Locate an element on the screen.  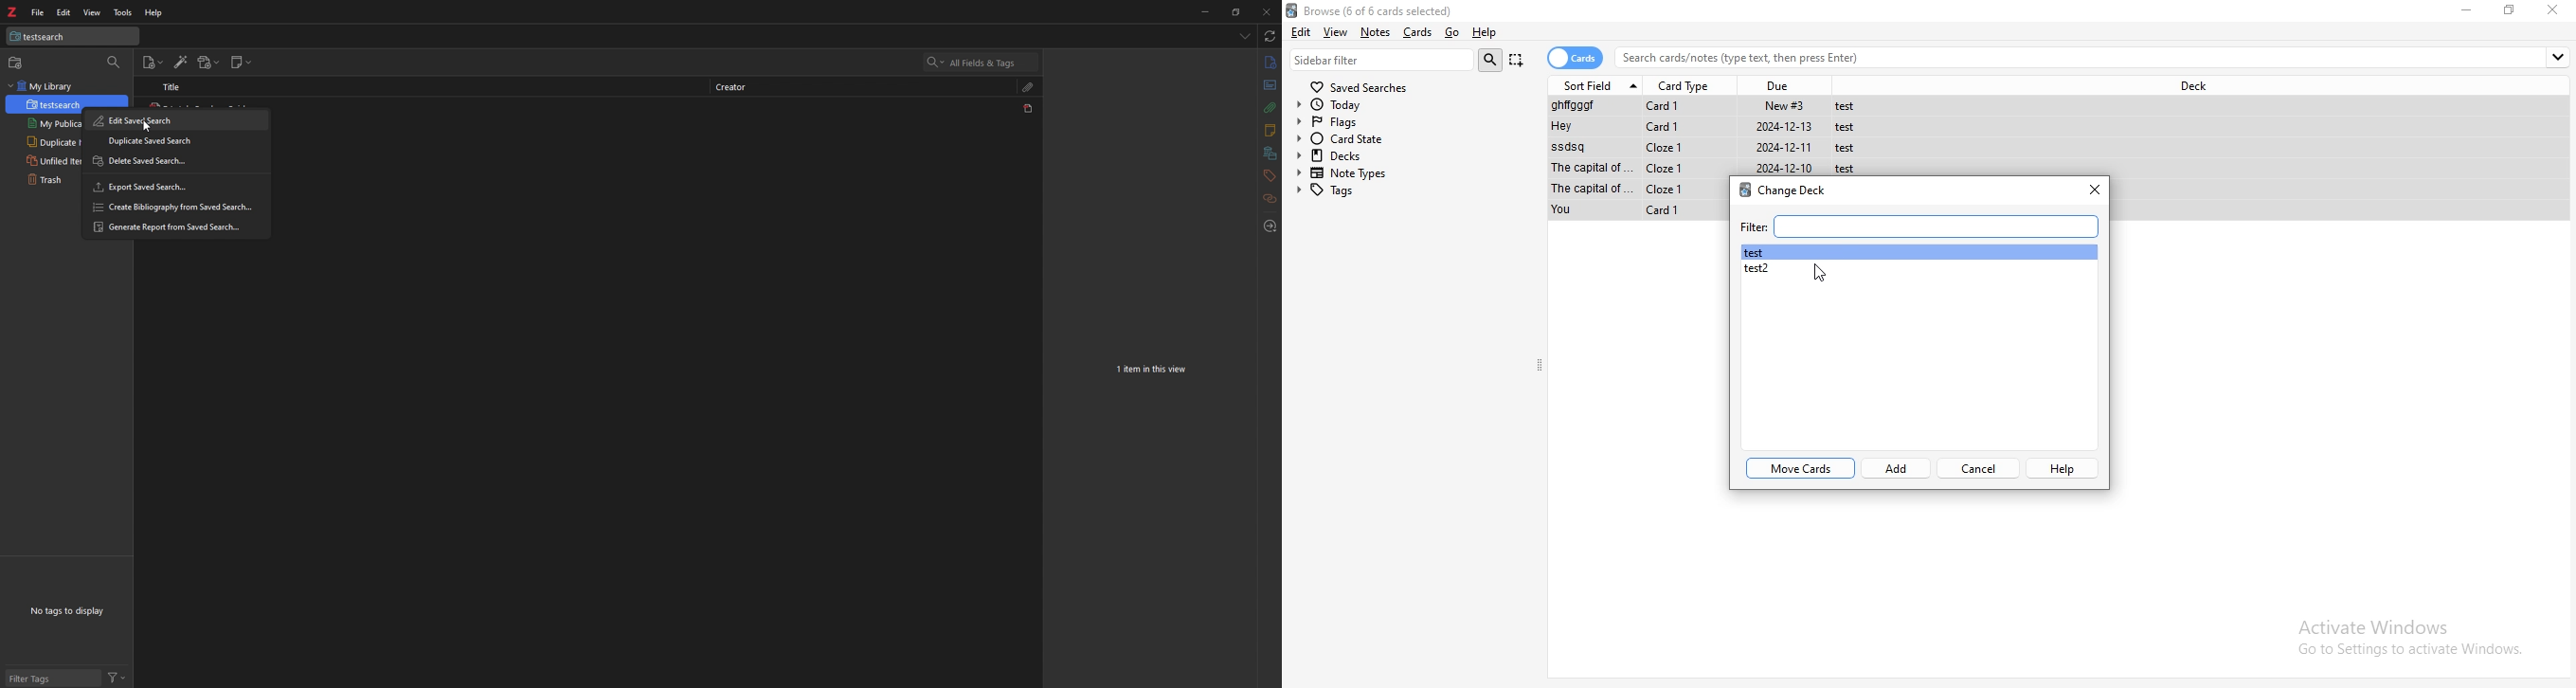
All fields & Tags is located at coordinates (982, 62).